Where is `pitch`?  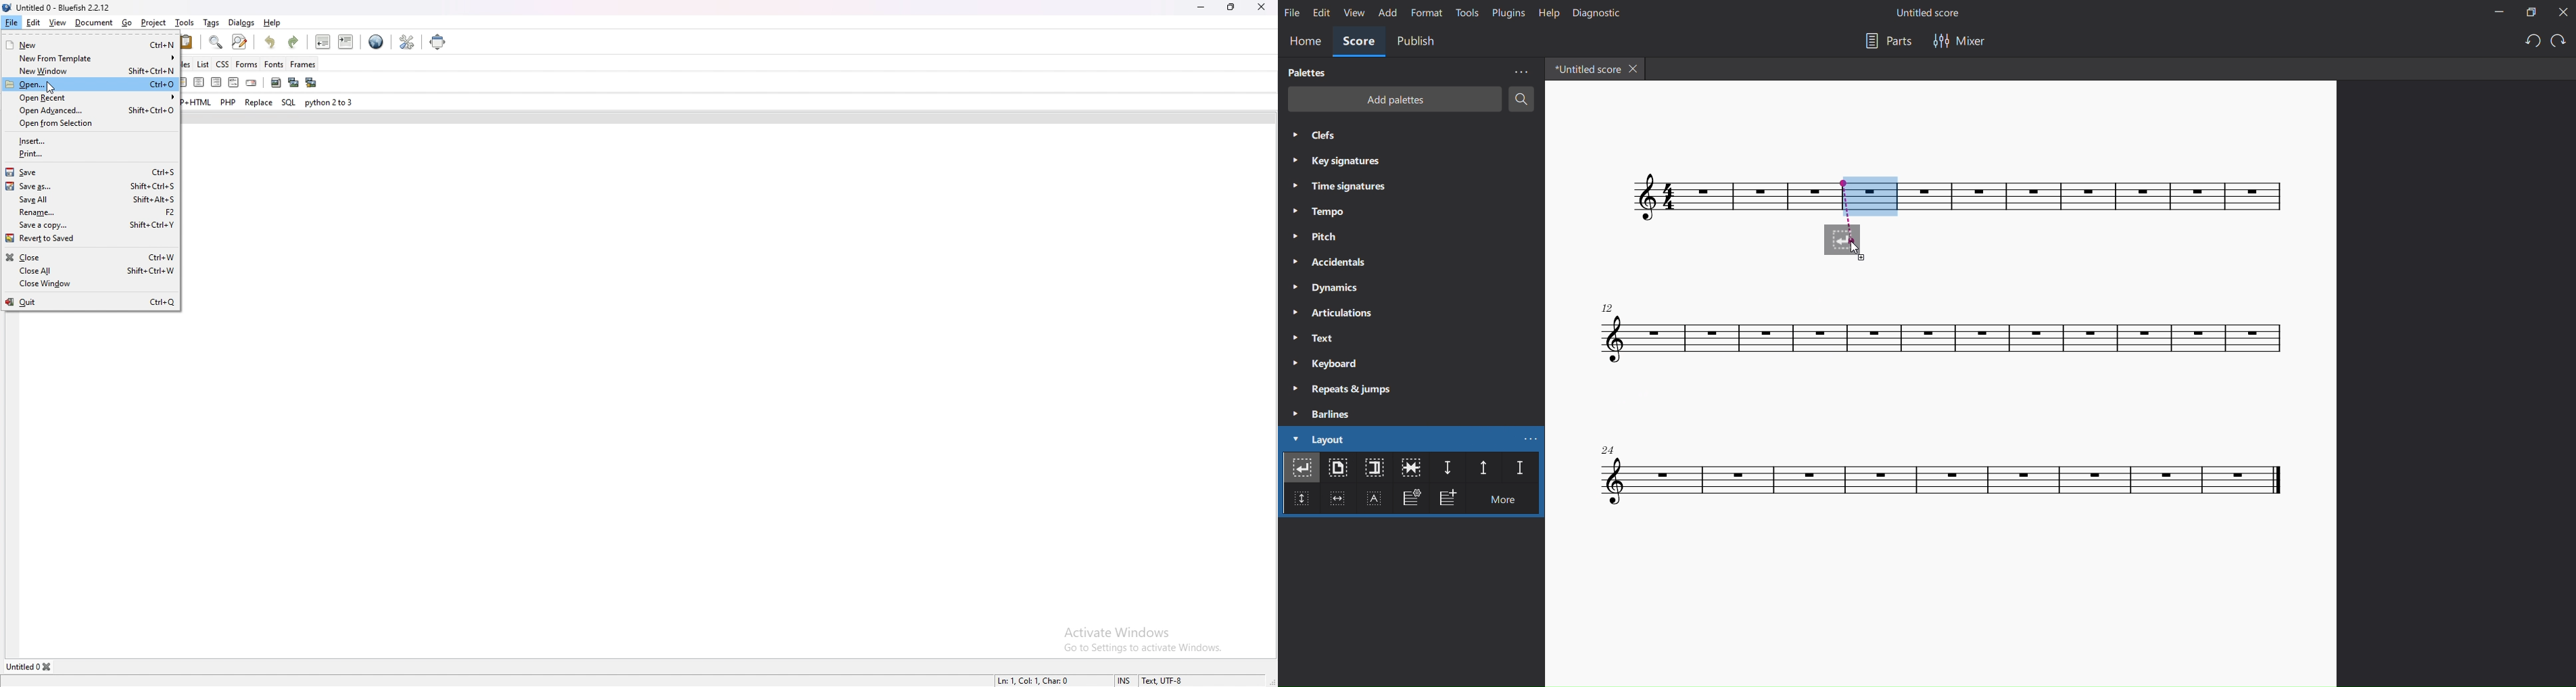
pitch is located at coordinates (1320, 237).